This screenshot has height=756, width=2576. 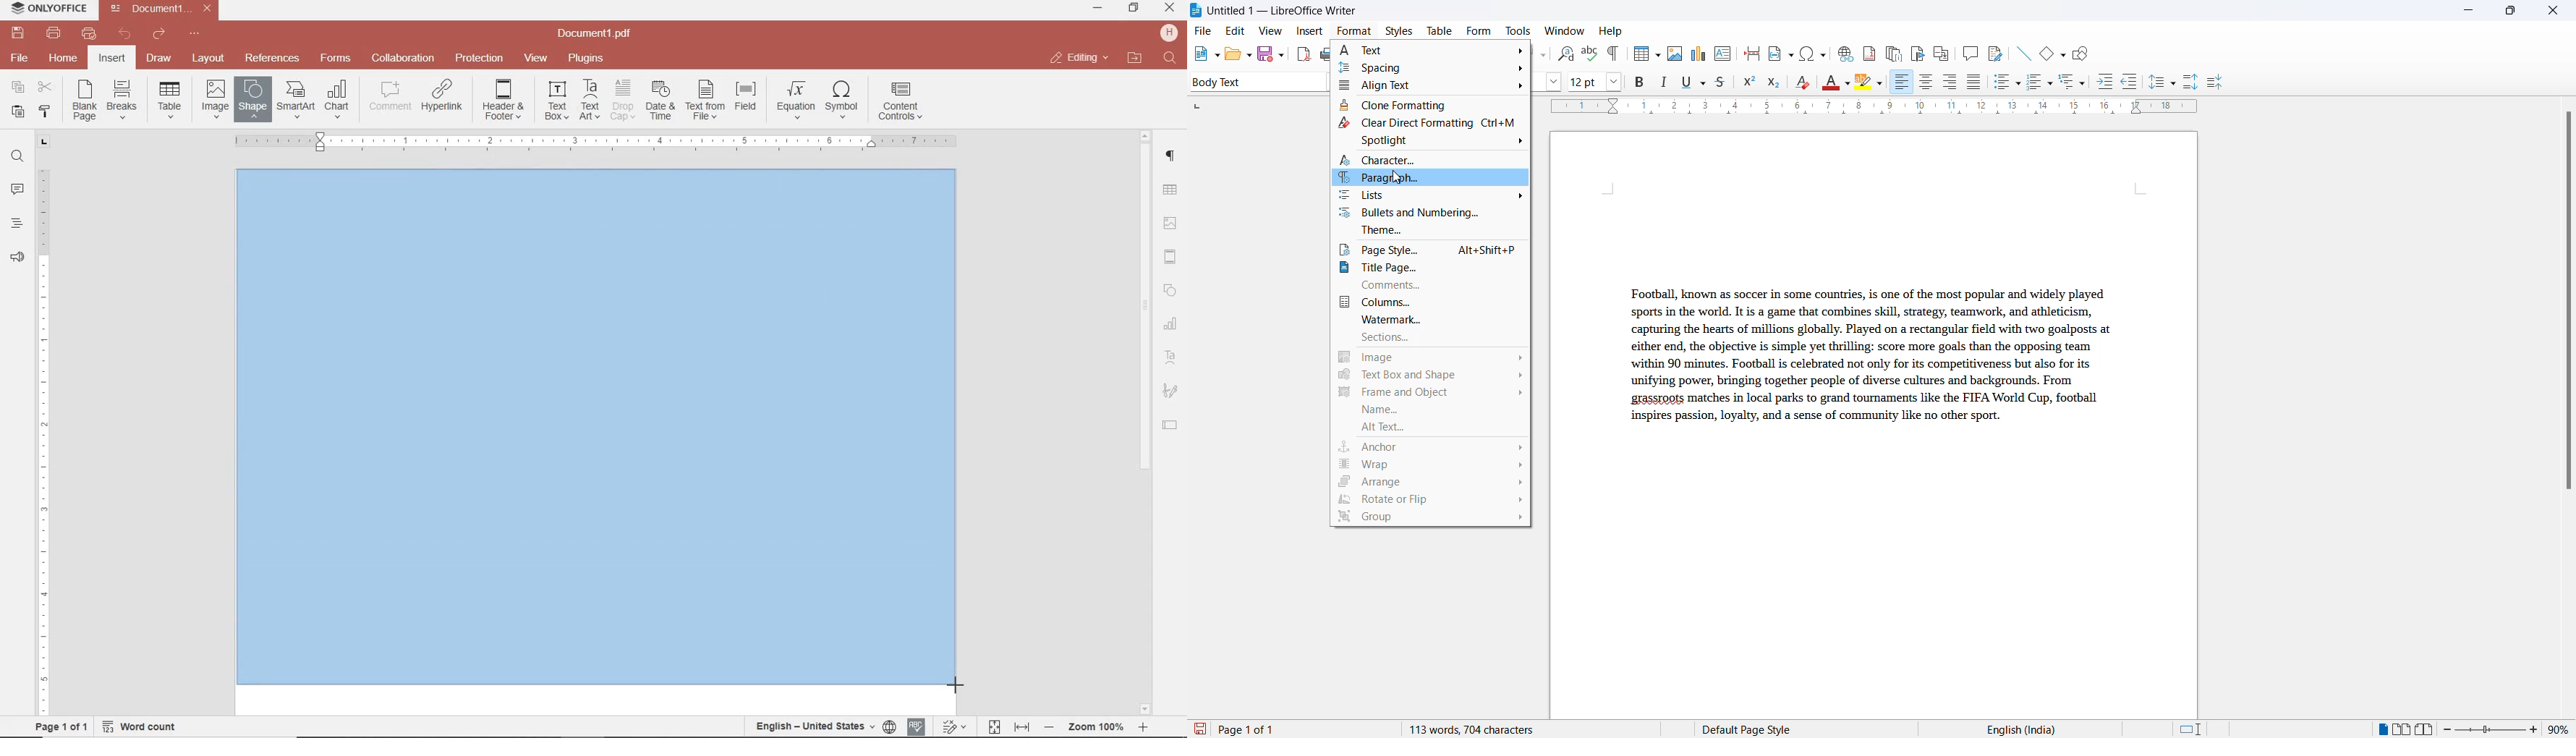 What do you see at coordinates (59, 725) in the screenshot?
I see `page 1 of 1` at bounding box center [59, 725].